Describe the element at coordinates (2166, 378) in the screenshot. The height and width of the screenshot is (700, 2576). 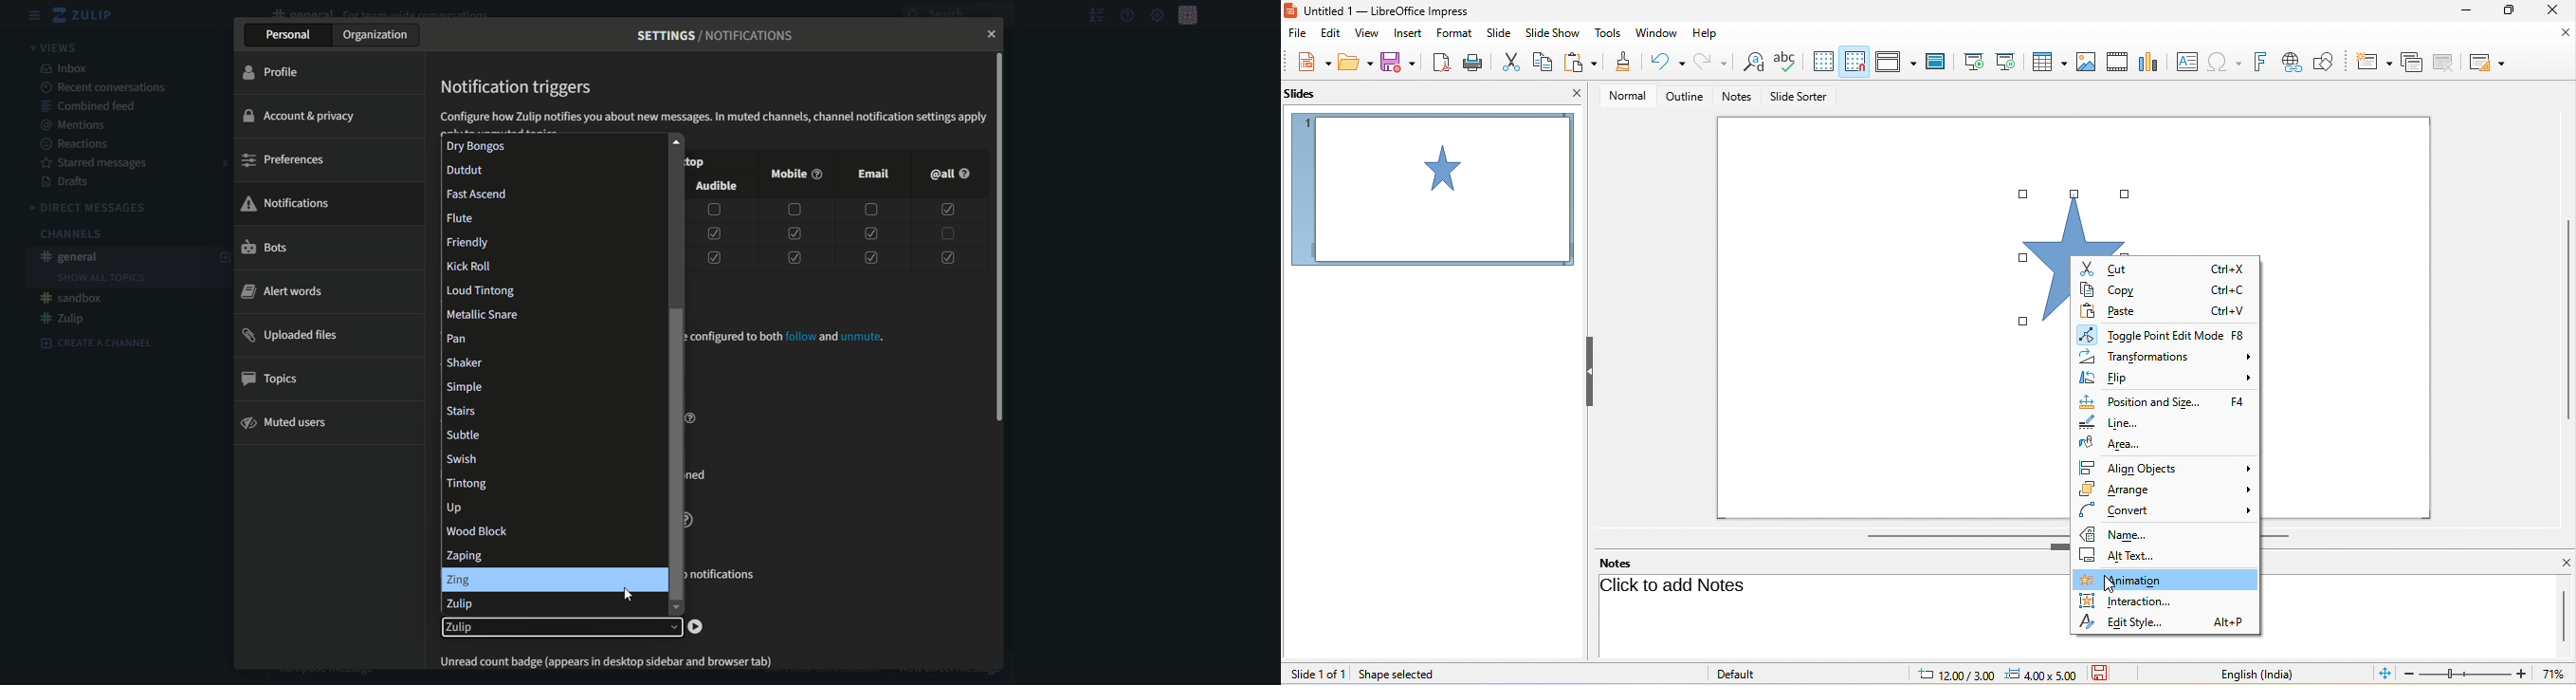
I see `flip` at that location.